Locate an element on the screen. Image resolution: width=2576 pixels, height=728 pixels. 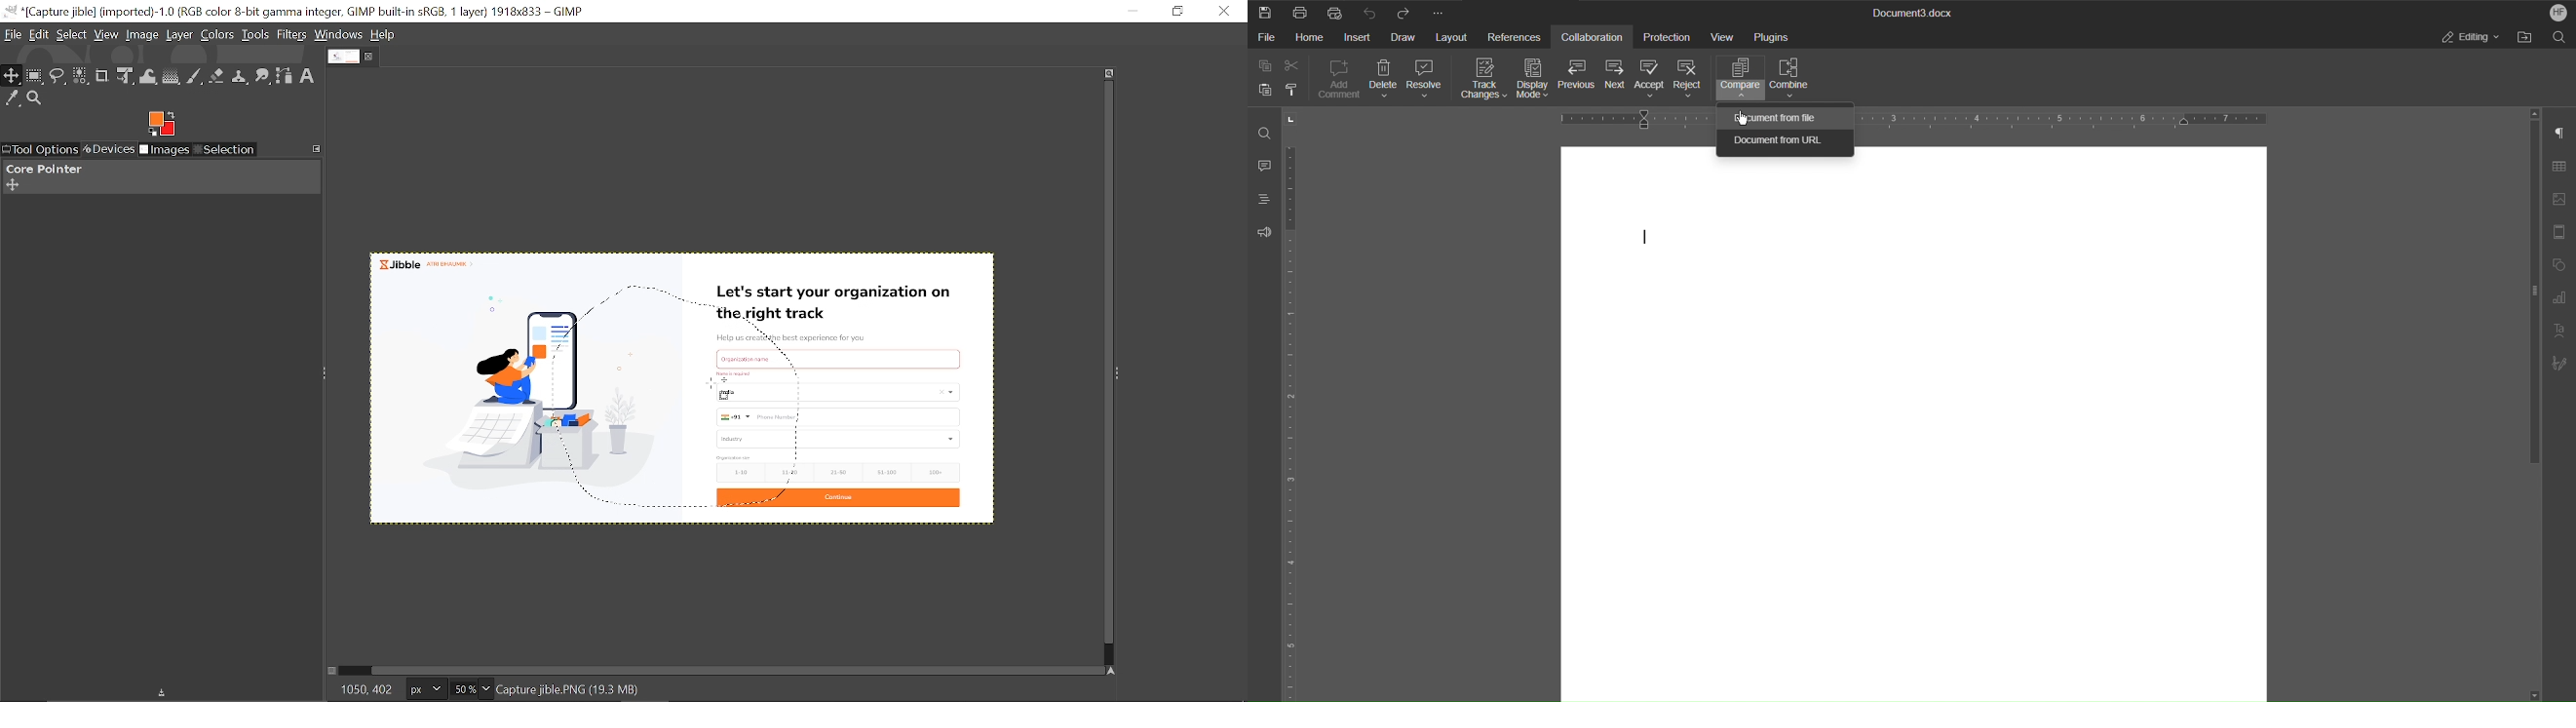
Plugins is located at coordinates (1774, 36).